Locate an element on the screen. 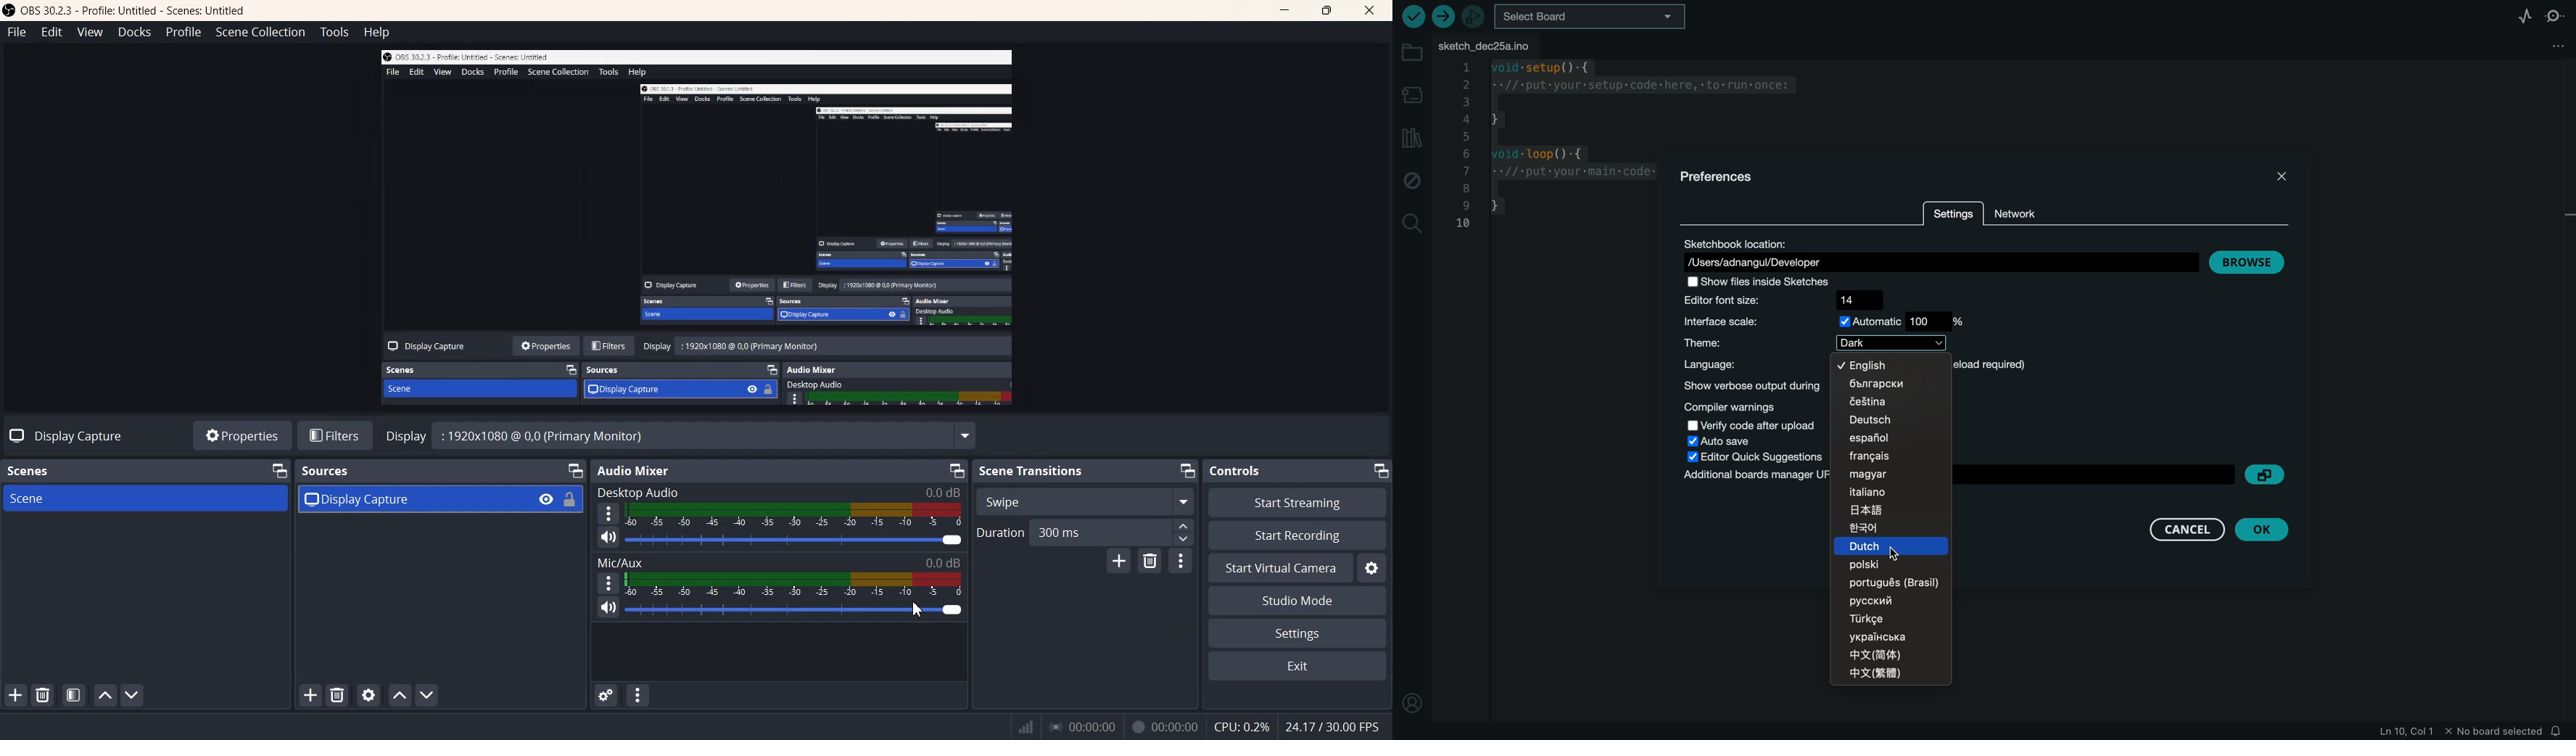  transition properties  is located at coordinates (1181, 561).